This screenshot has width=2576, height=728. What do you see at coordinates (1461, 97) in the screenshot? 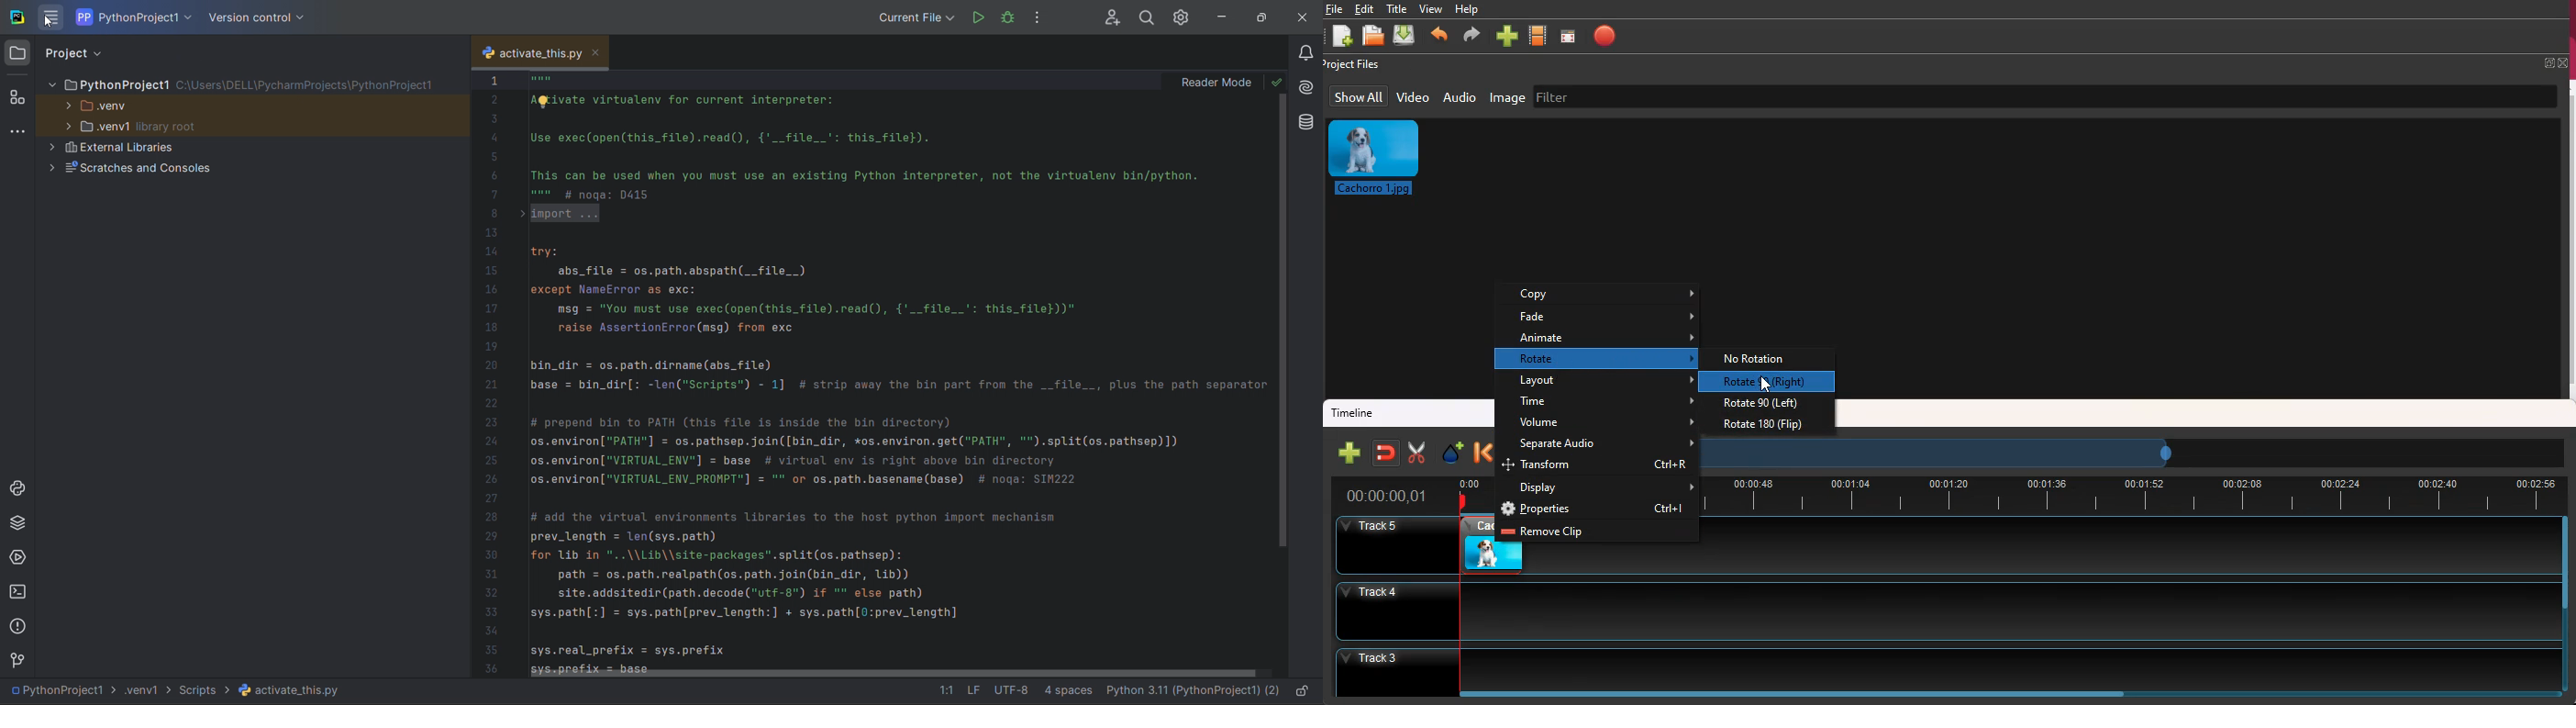
I see `audio` at bounding box center [1461, 97].